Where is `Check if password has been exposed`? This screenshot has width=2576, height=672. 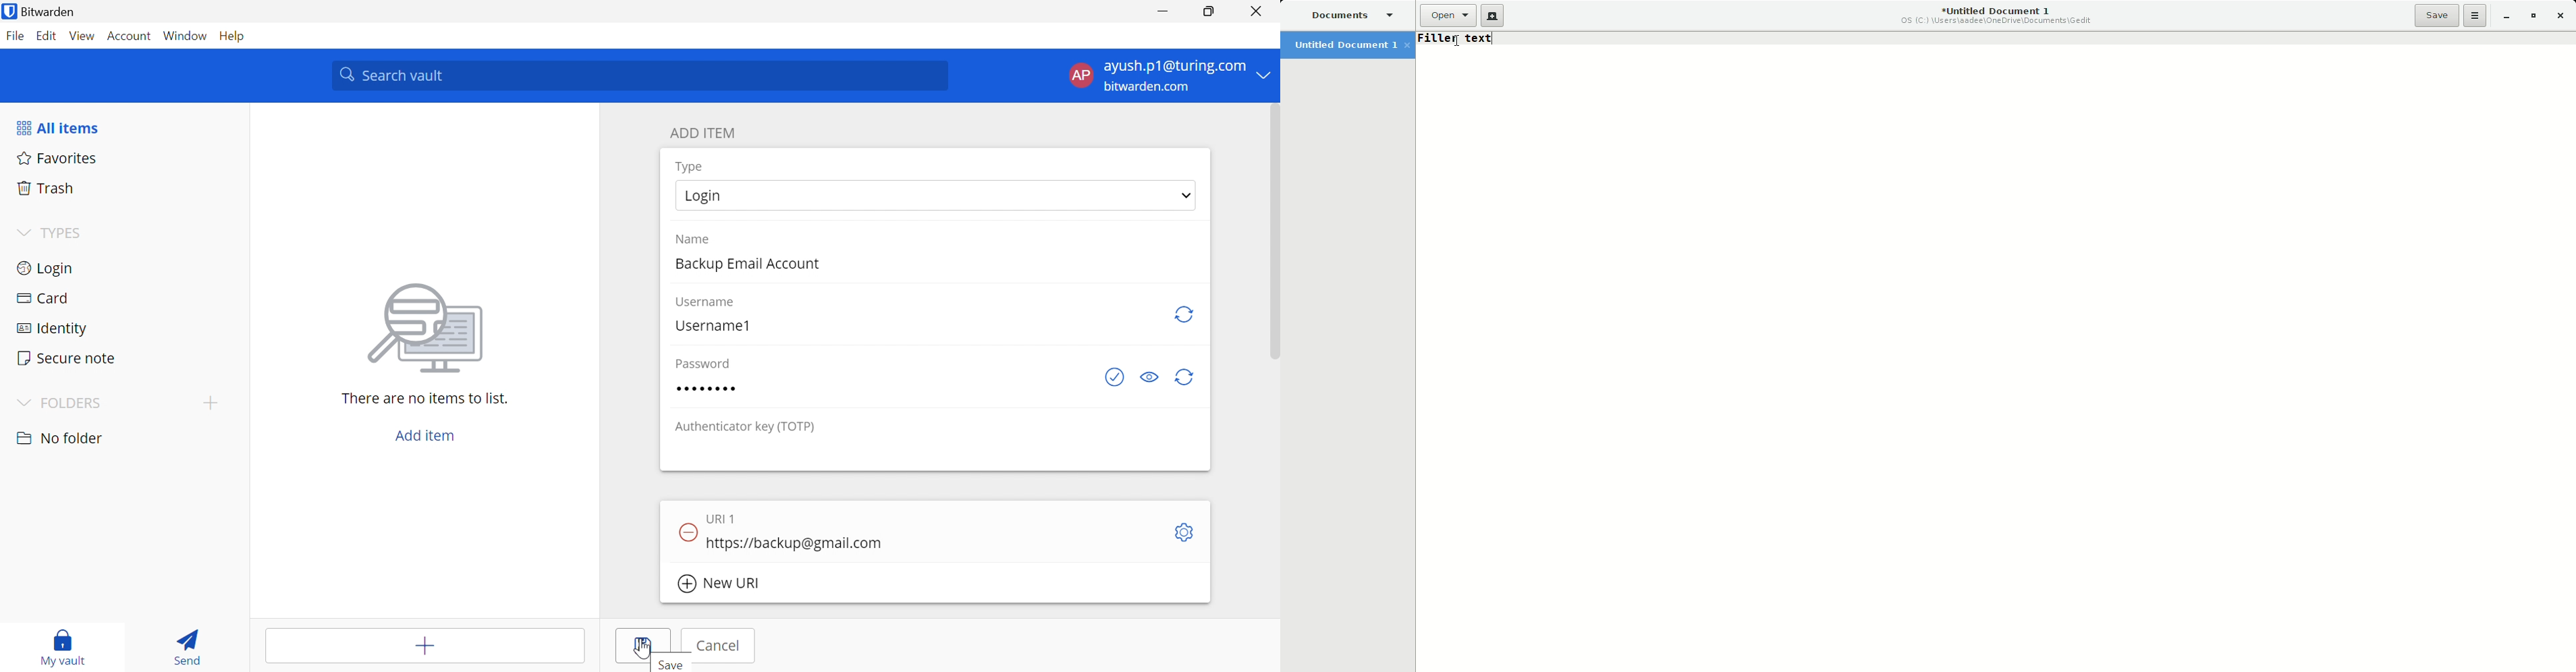 Check if password has been exposed is located at coordinates (1116, 377).